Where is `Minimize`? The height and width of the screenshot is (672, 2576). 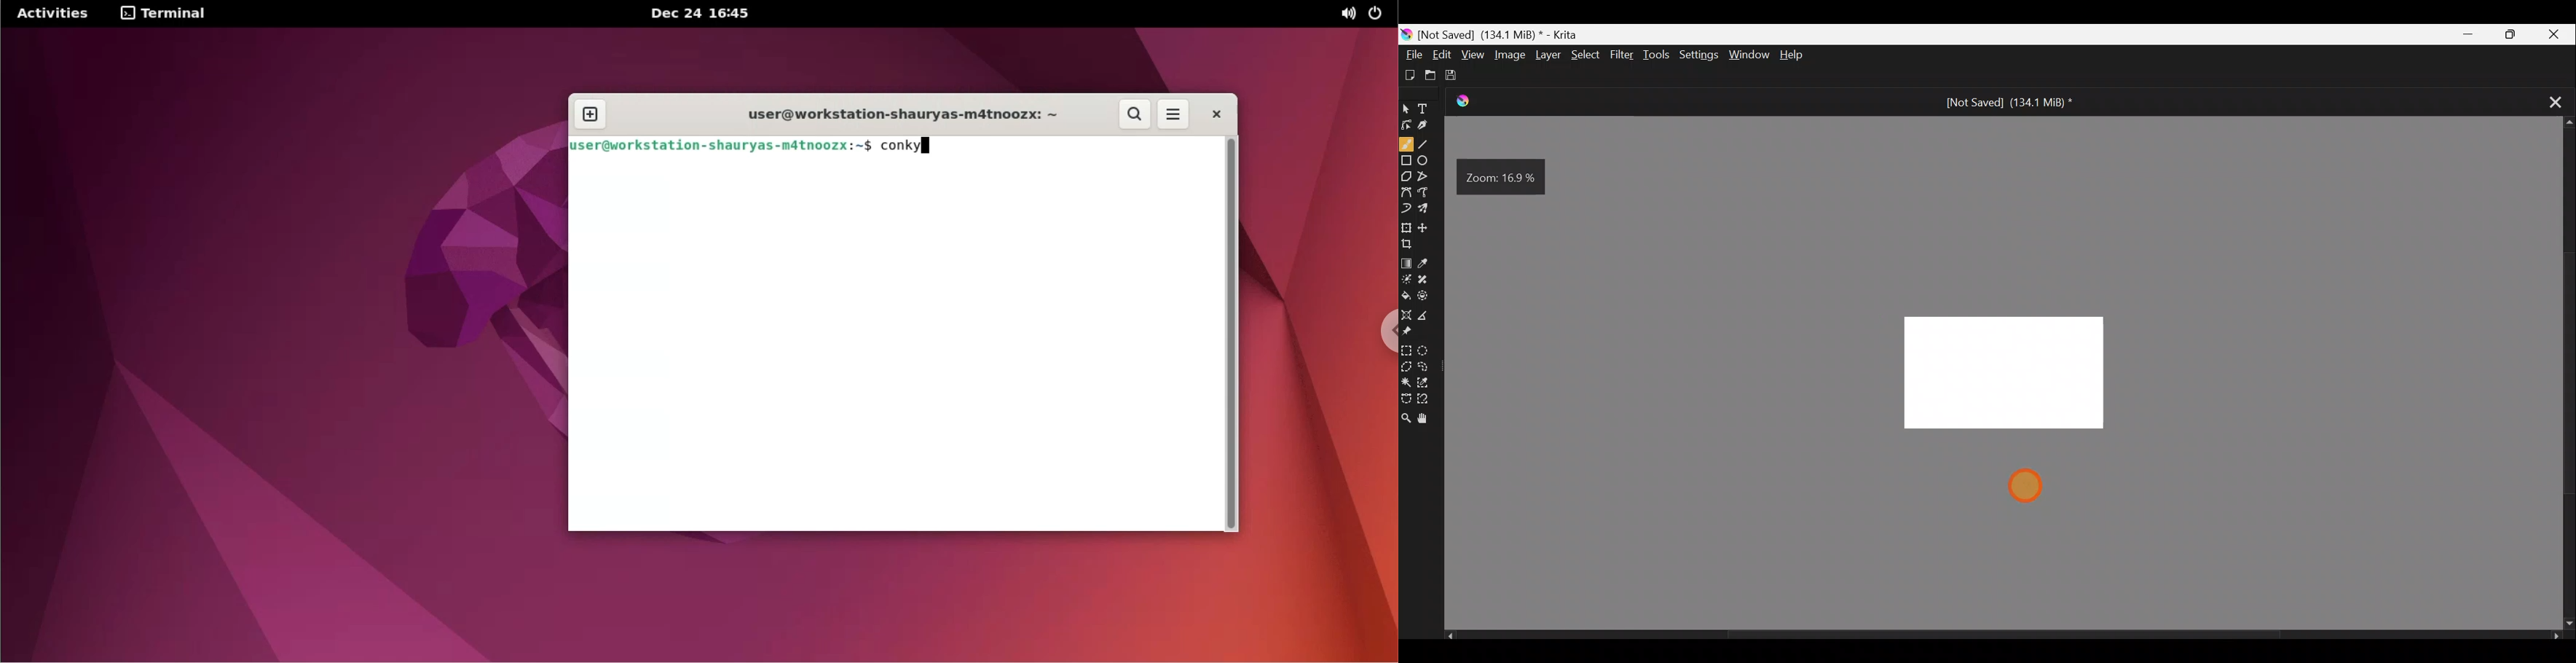 Minimize is located at coordinates (2462, 36).